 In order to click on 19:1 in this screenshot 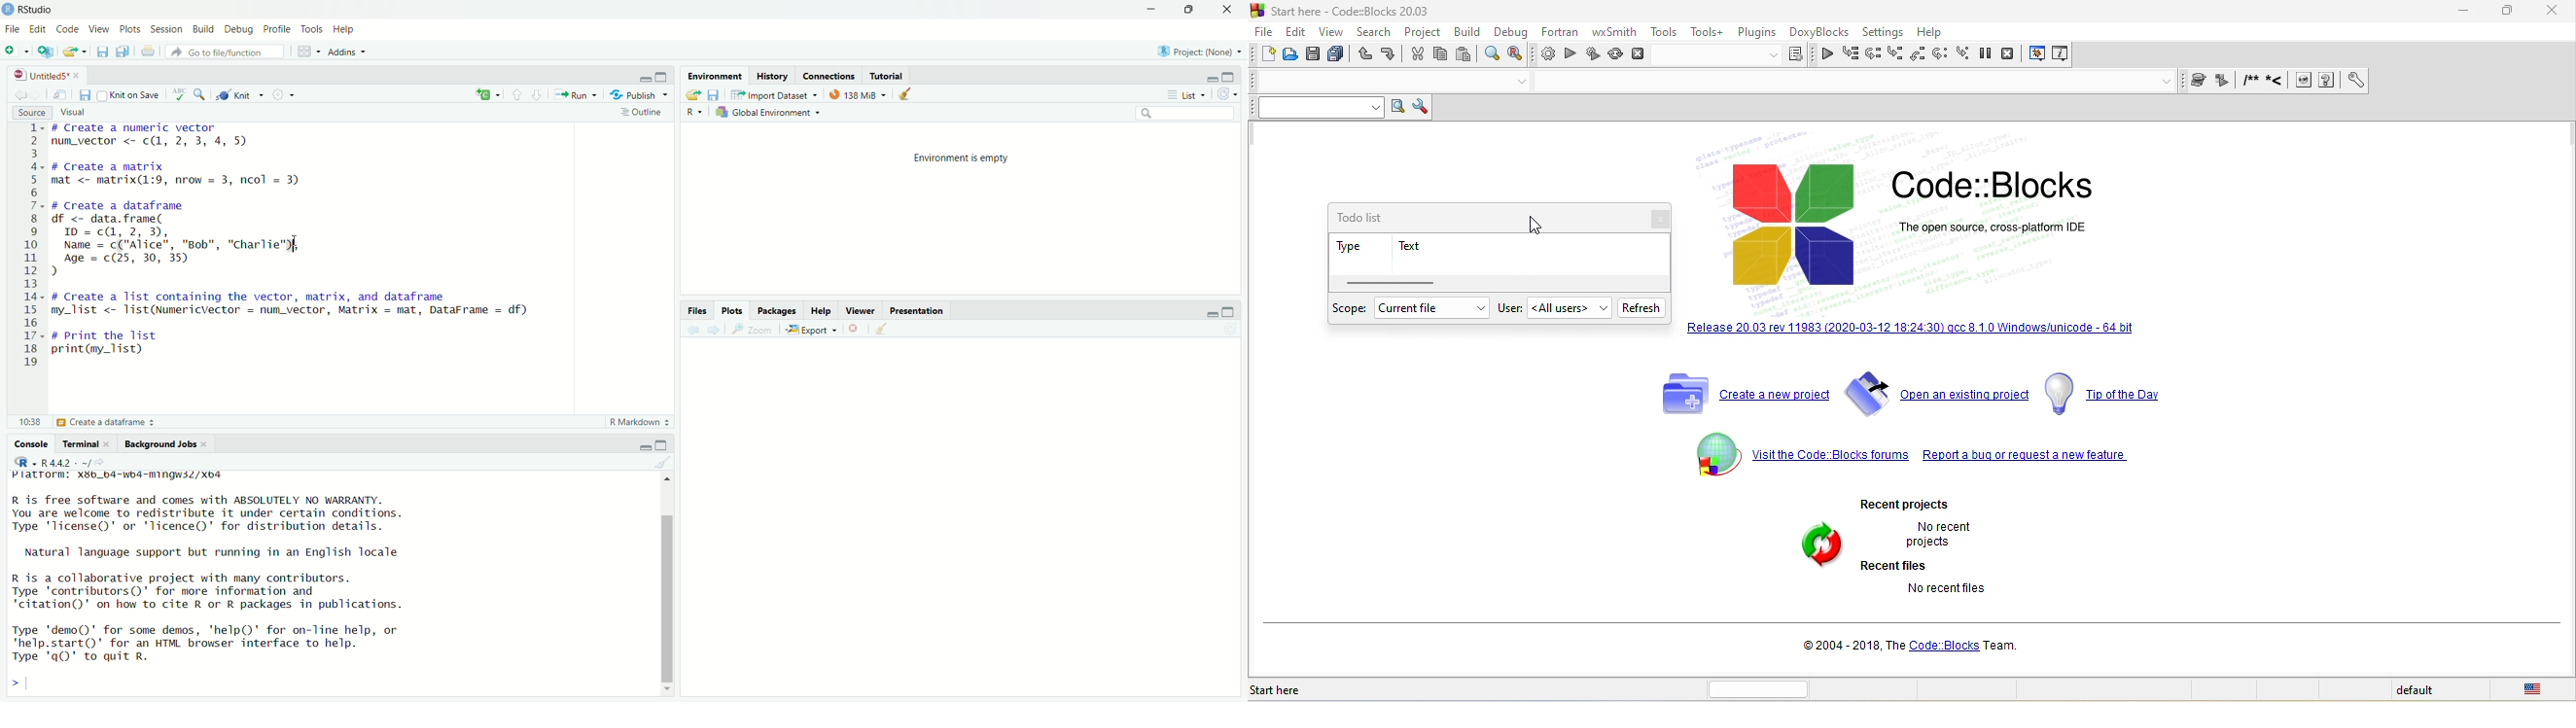, I will do `click(31, 422)`.